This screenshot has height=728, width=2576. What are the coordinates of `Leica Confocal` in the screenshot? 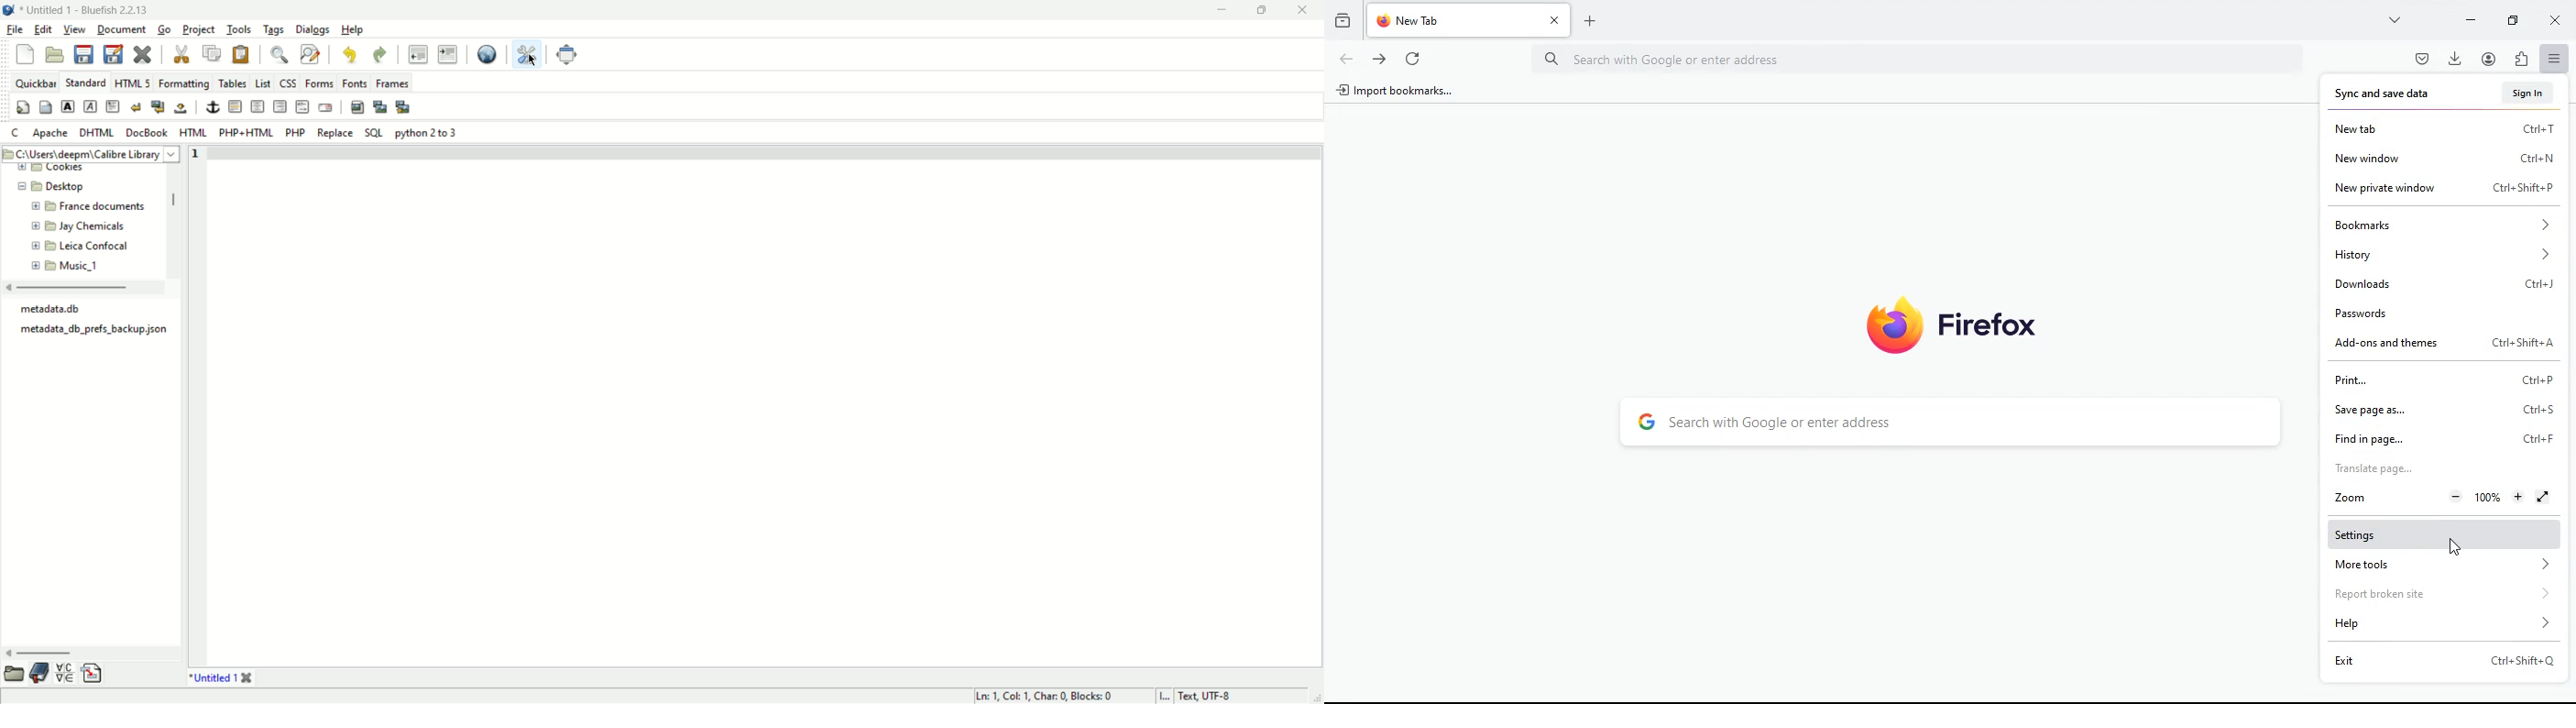 It's located at (99, 247).